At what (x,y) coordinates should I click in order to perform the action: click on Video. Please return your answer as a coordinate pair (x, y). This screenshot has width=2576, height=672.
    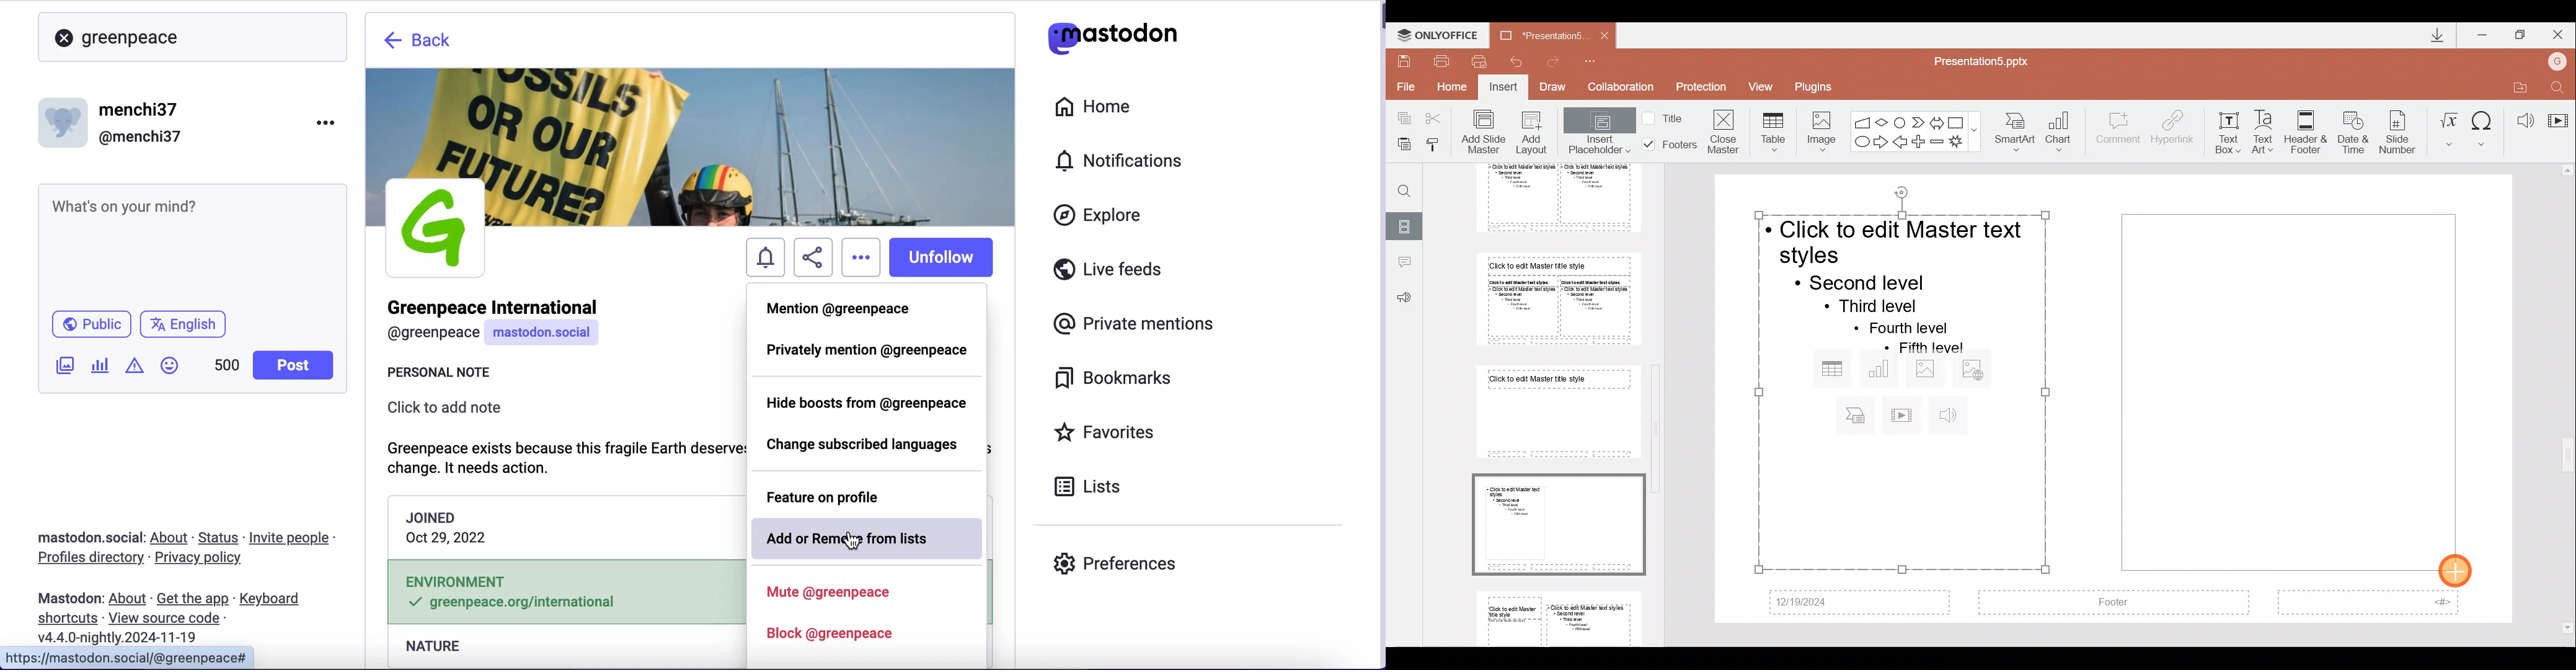
    Looking at the image, I should click on (2557, 115).